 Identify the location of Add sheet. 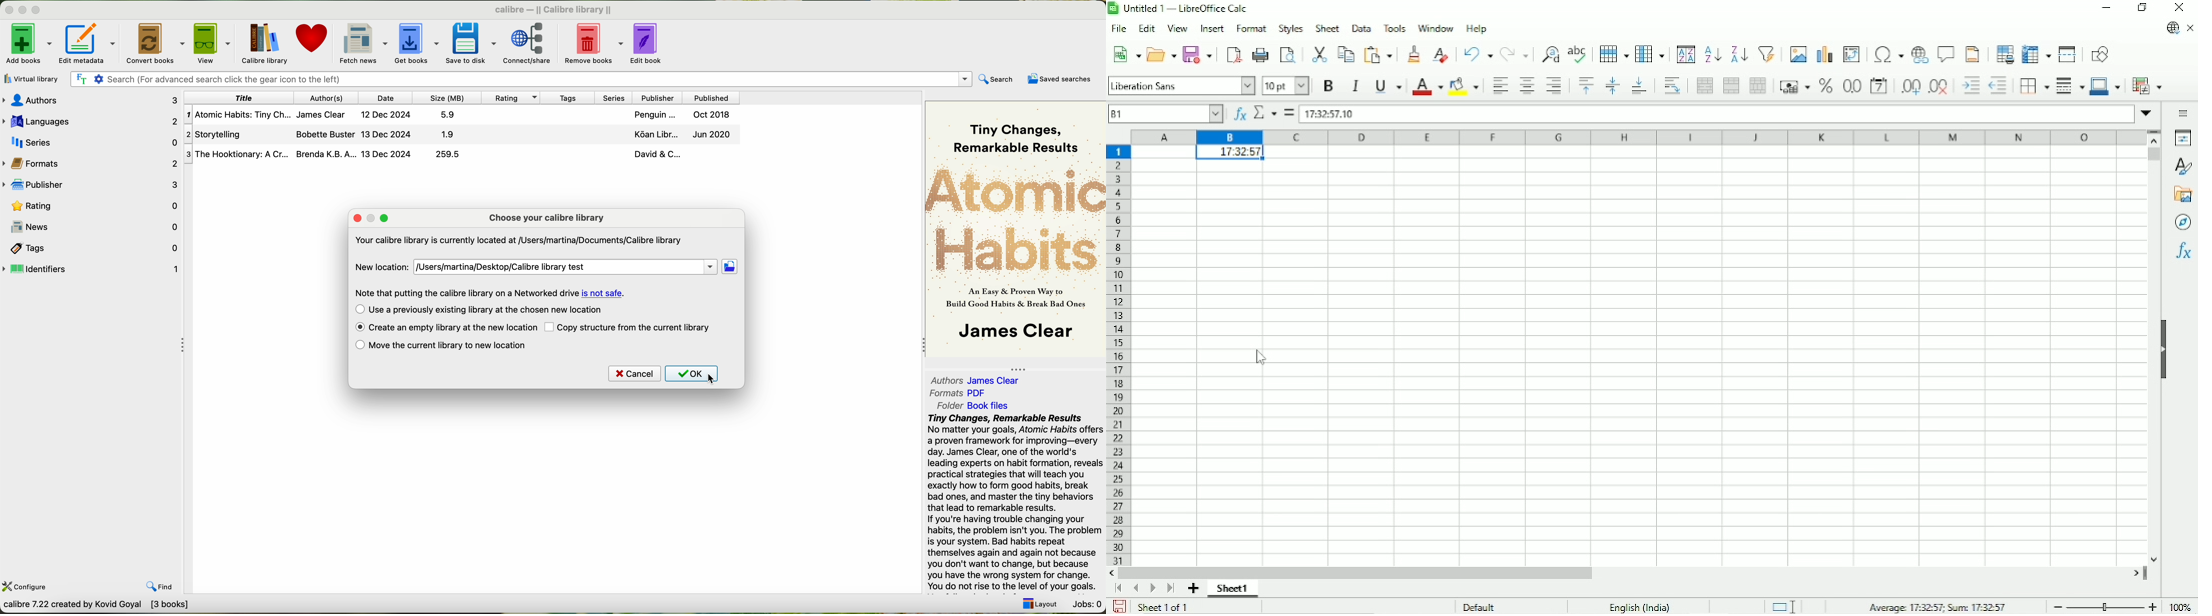
(1194, 588).